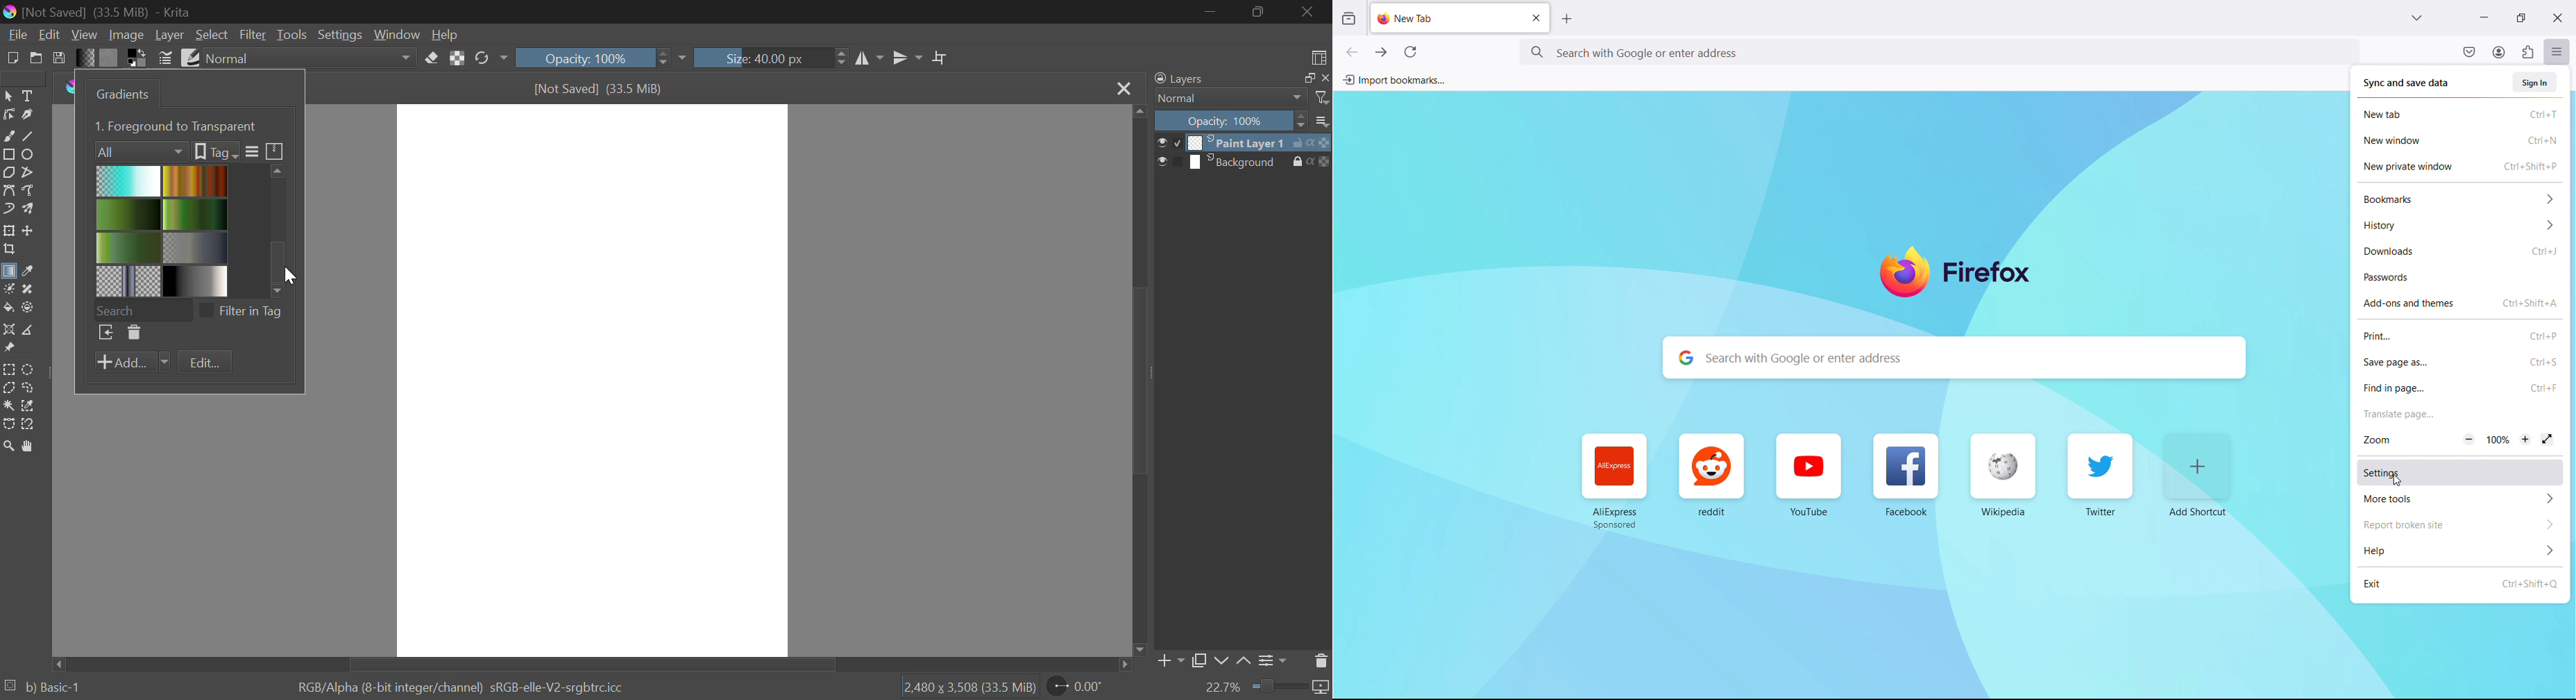 The height and width of the screenshot is (700, 2576). Describe the element at coordinates (1083, 685) in the screenshot. I see `0.00°` at that location.